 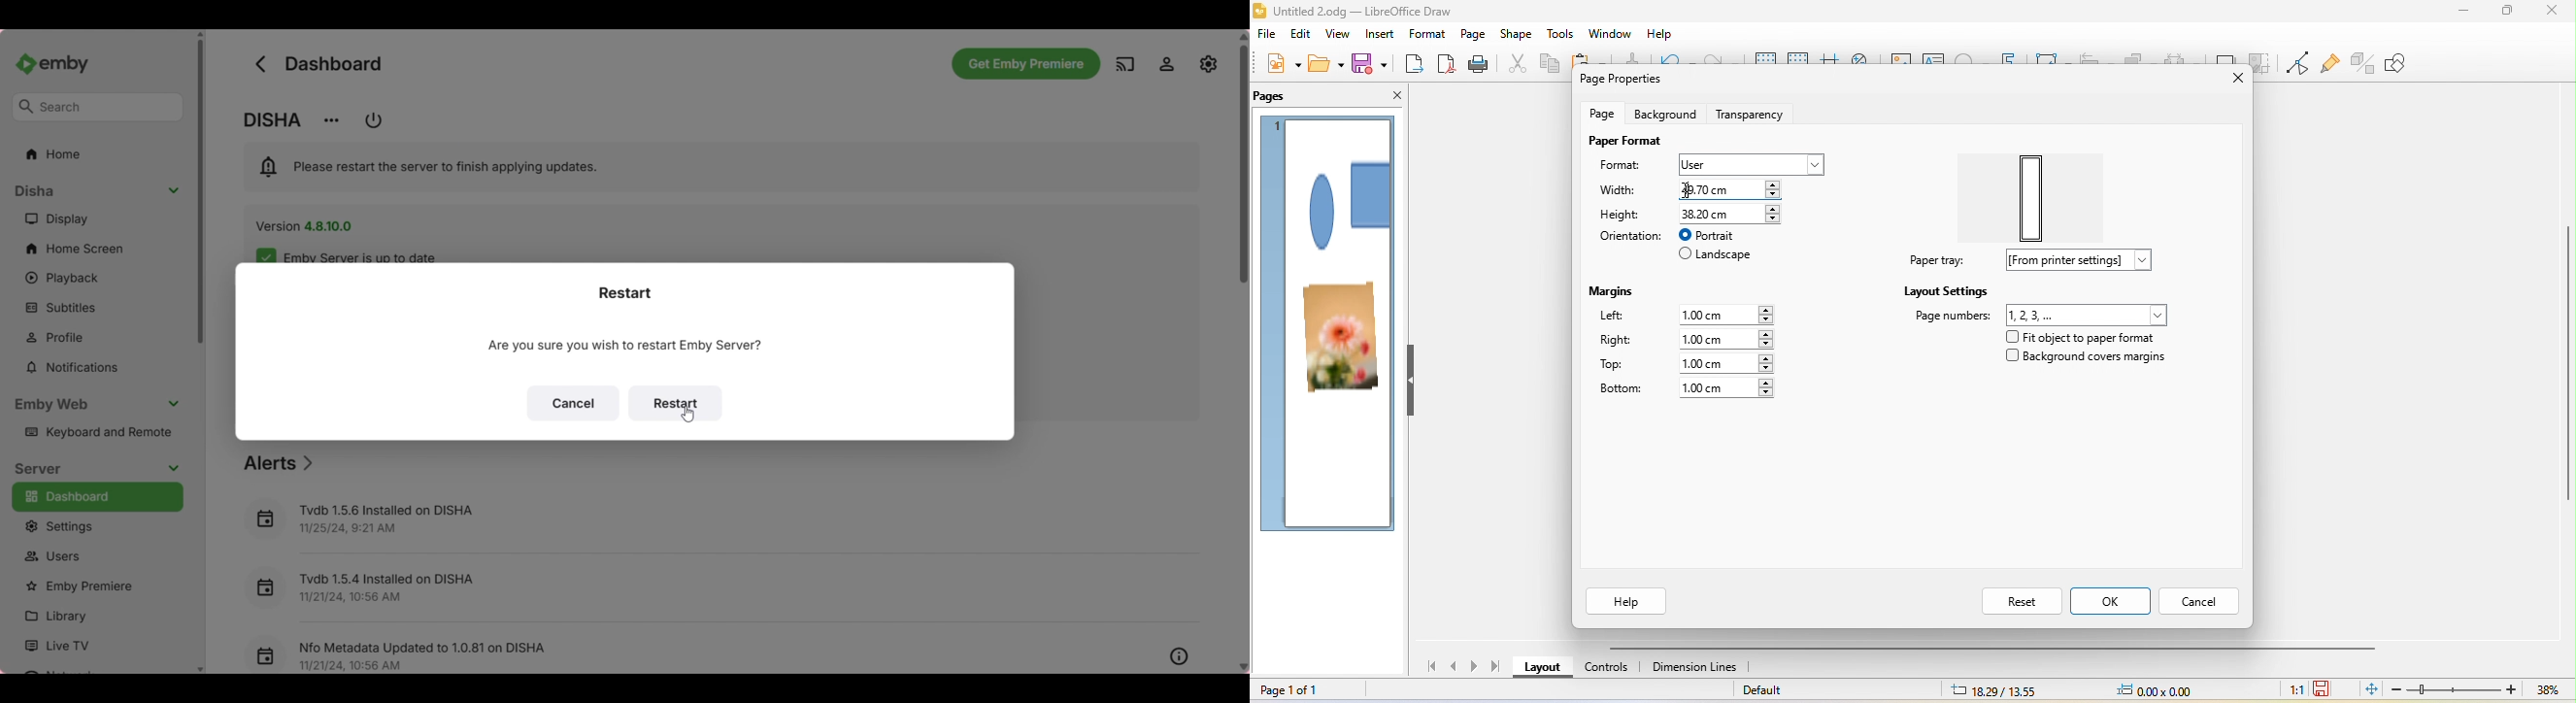 I want to click on height, so click(x=1626, y=213).